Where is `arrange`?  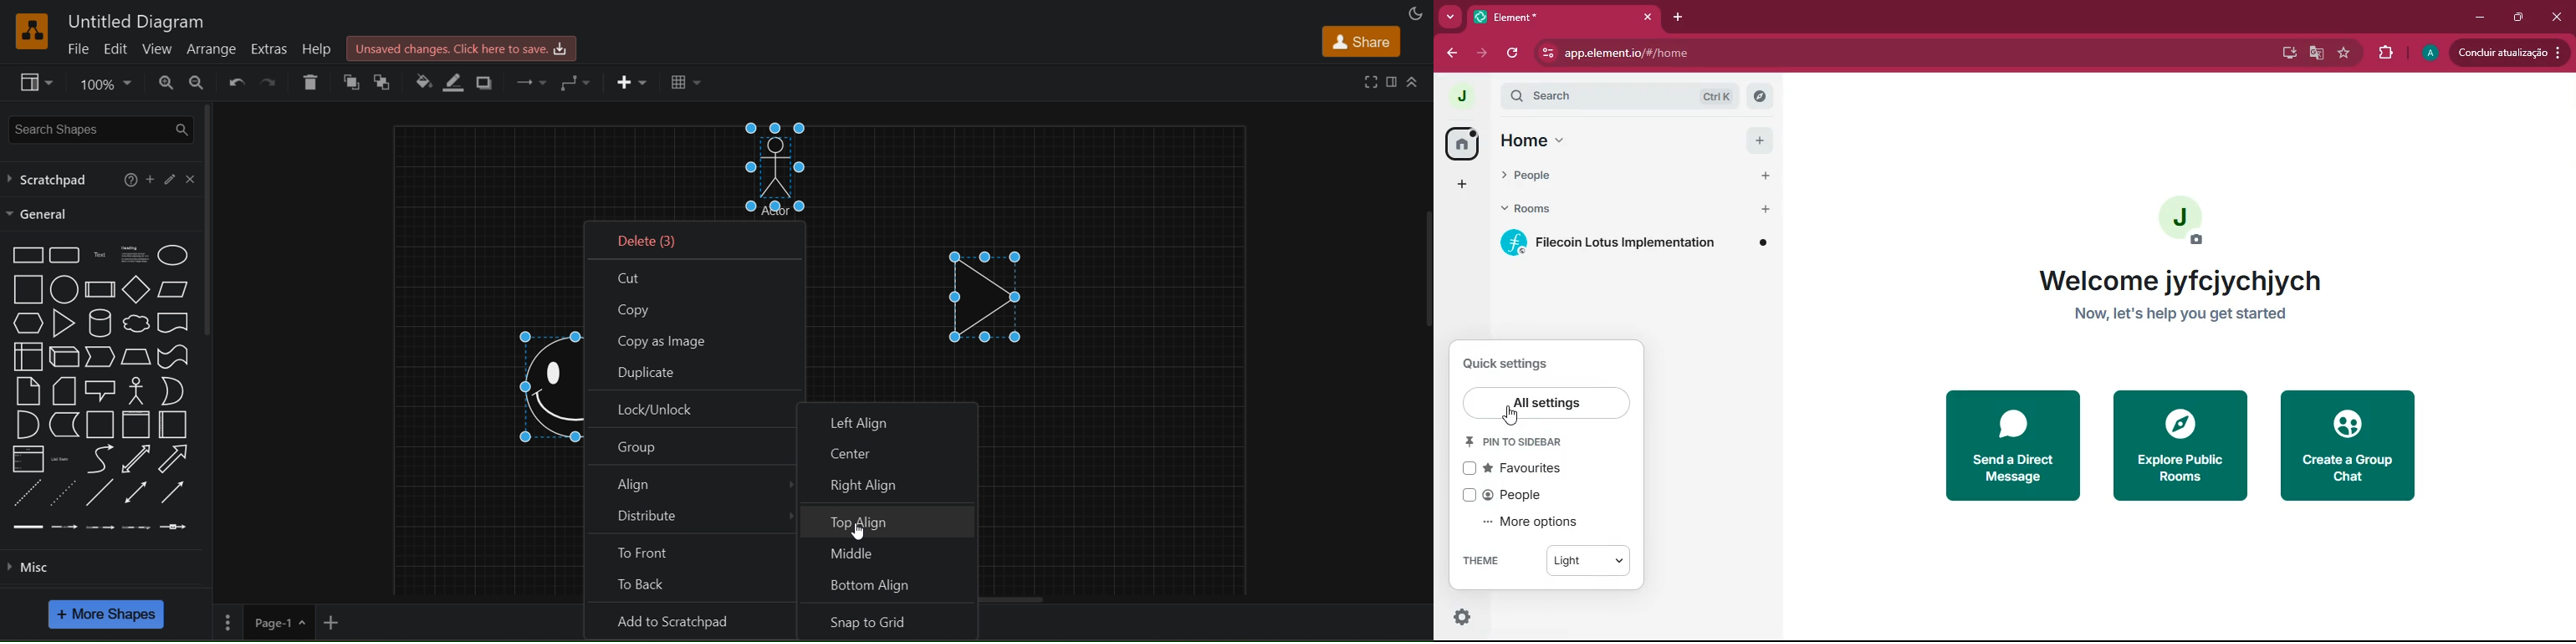 arrange is located at coordinates (211, 48).